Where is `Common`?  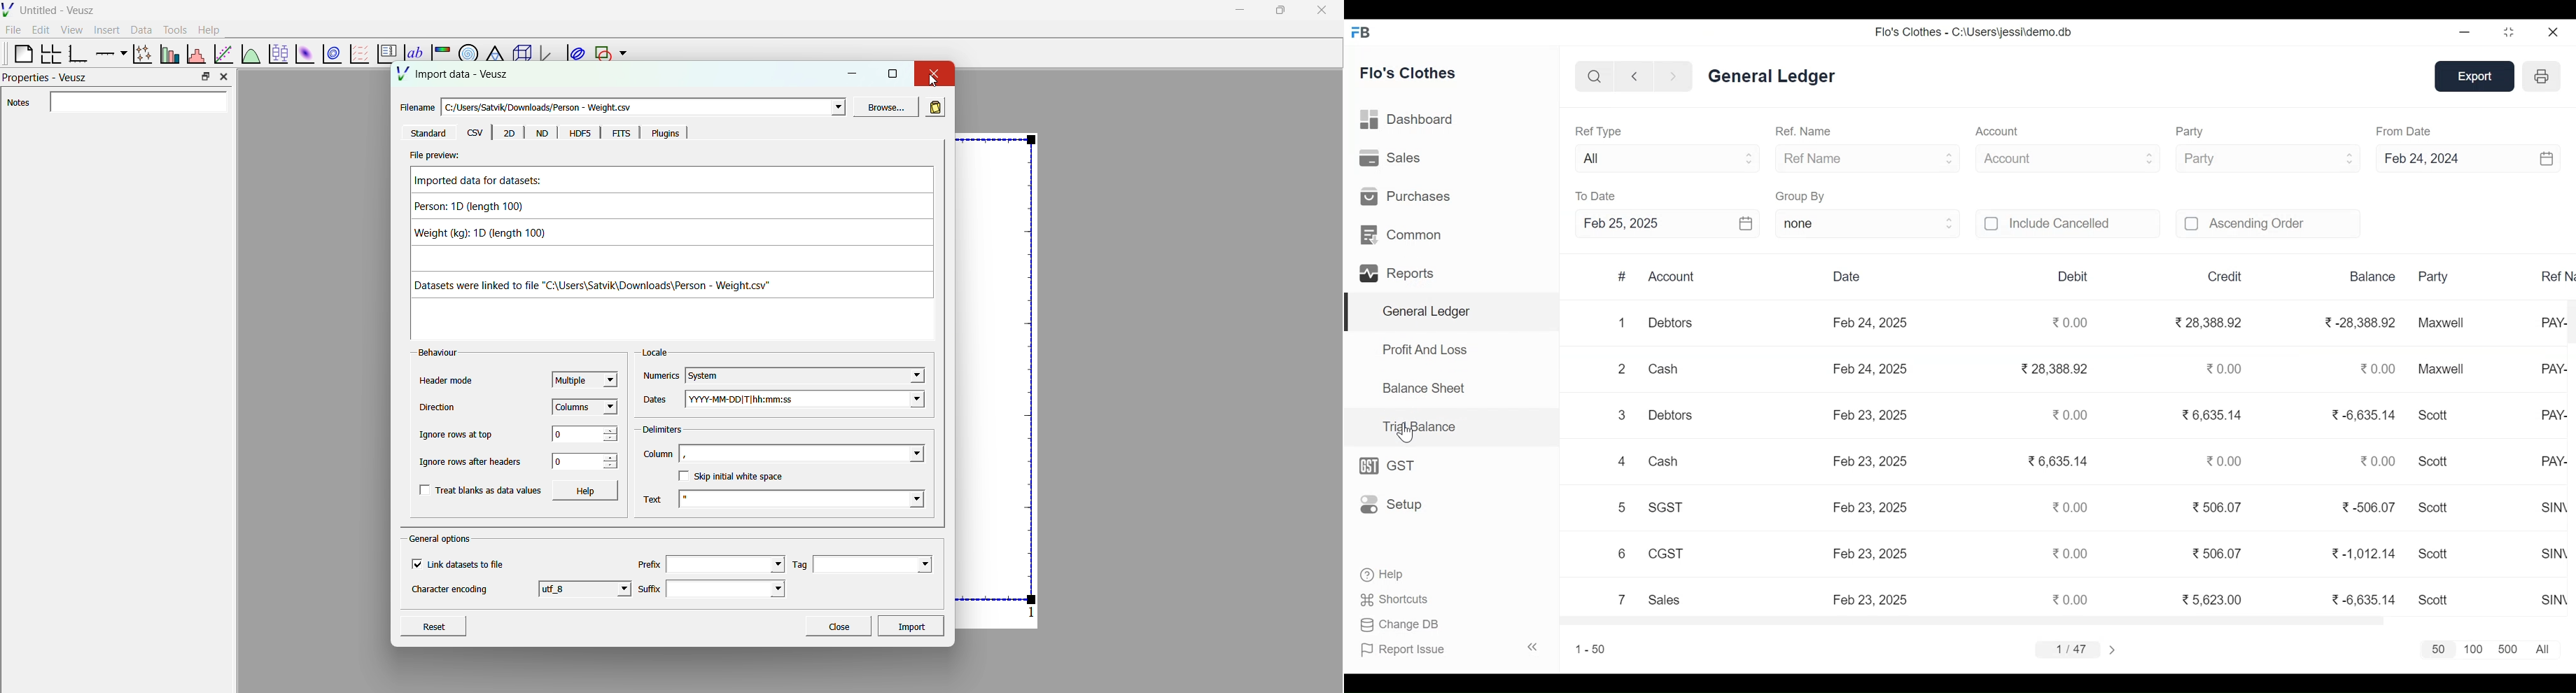 Common is located at coordinates (1403, 234).